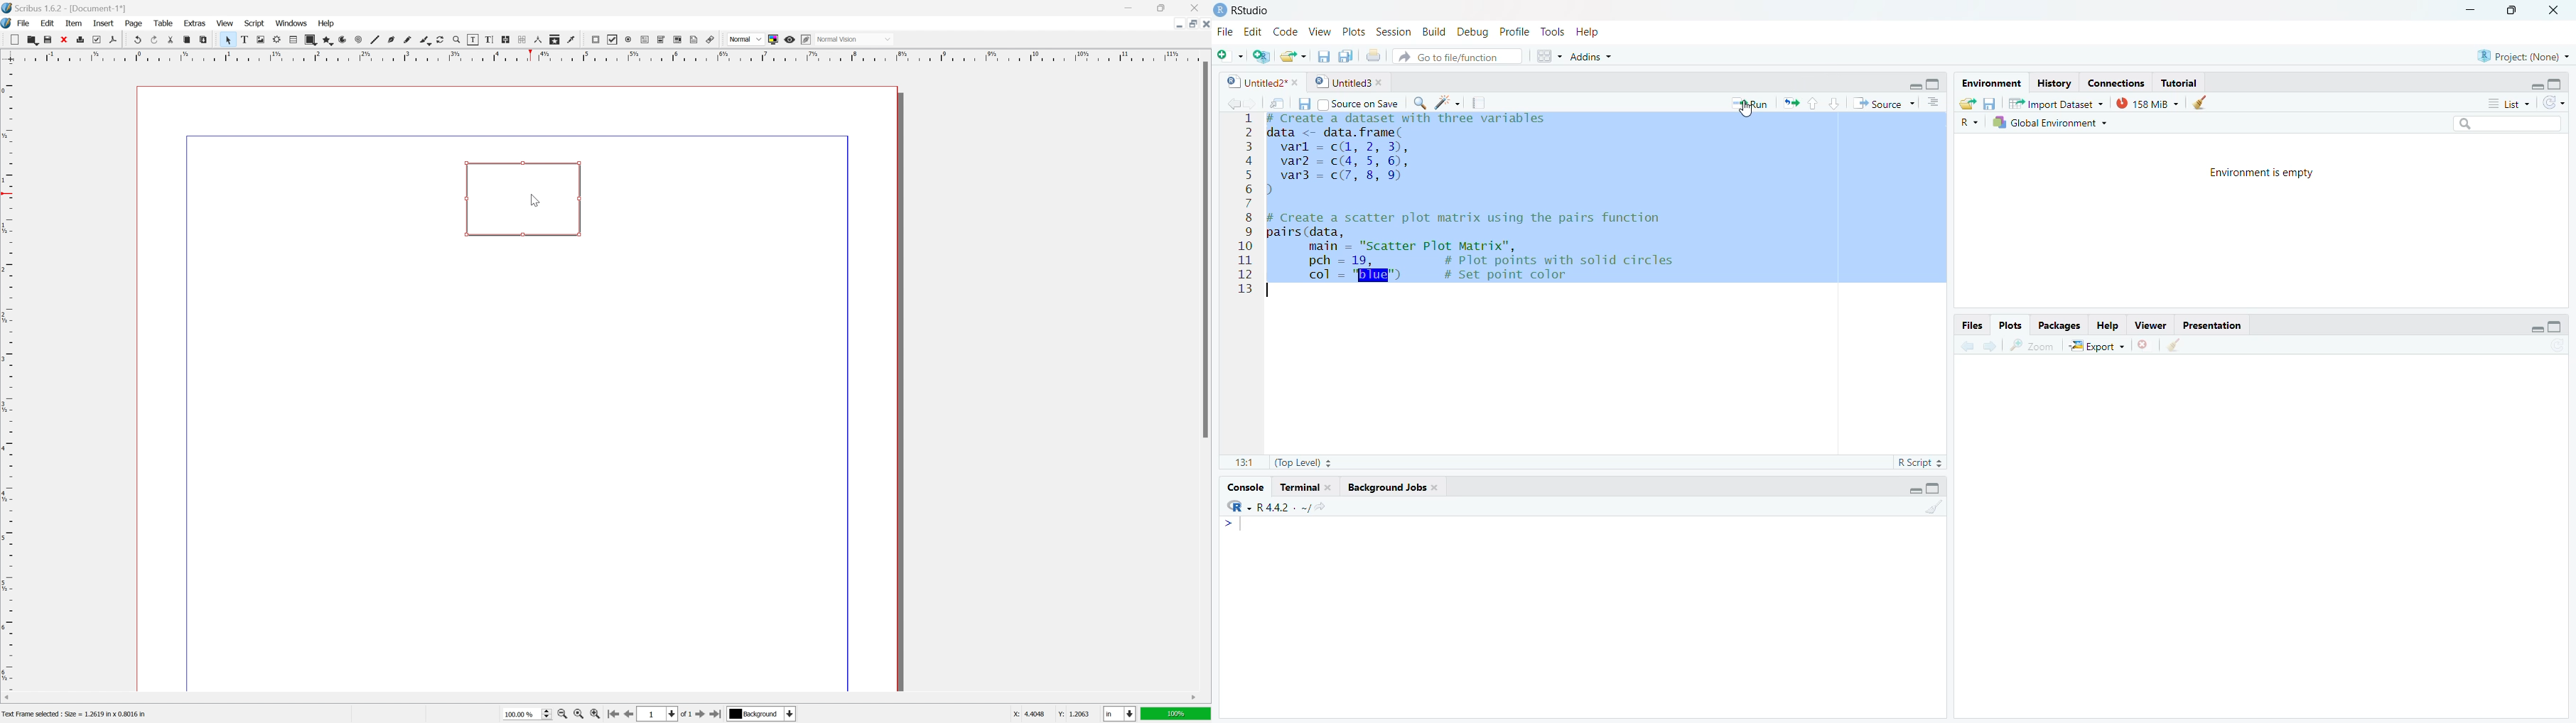 This screenshot has height=728, width=2576. What do you see at coordinates (424, 40) in the screenshot?
I see `calligraphy line` at bounding box center [424, 40].